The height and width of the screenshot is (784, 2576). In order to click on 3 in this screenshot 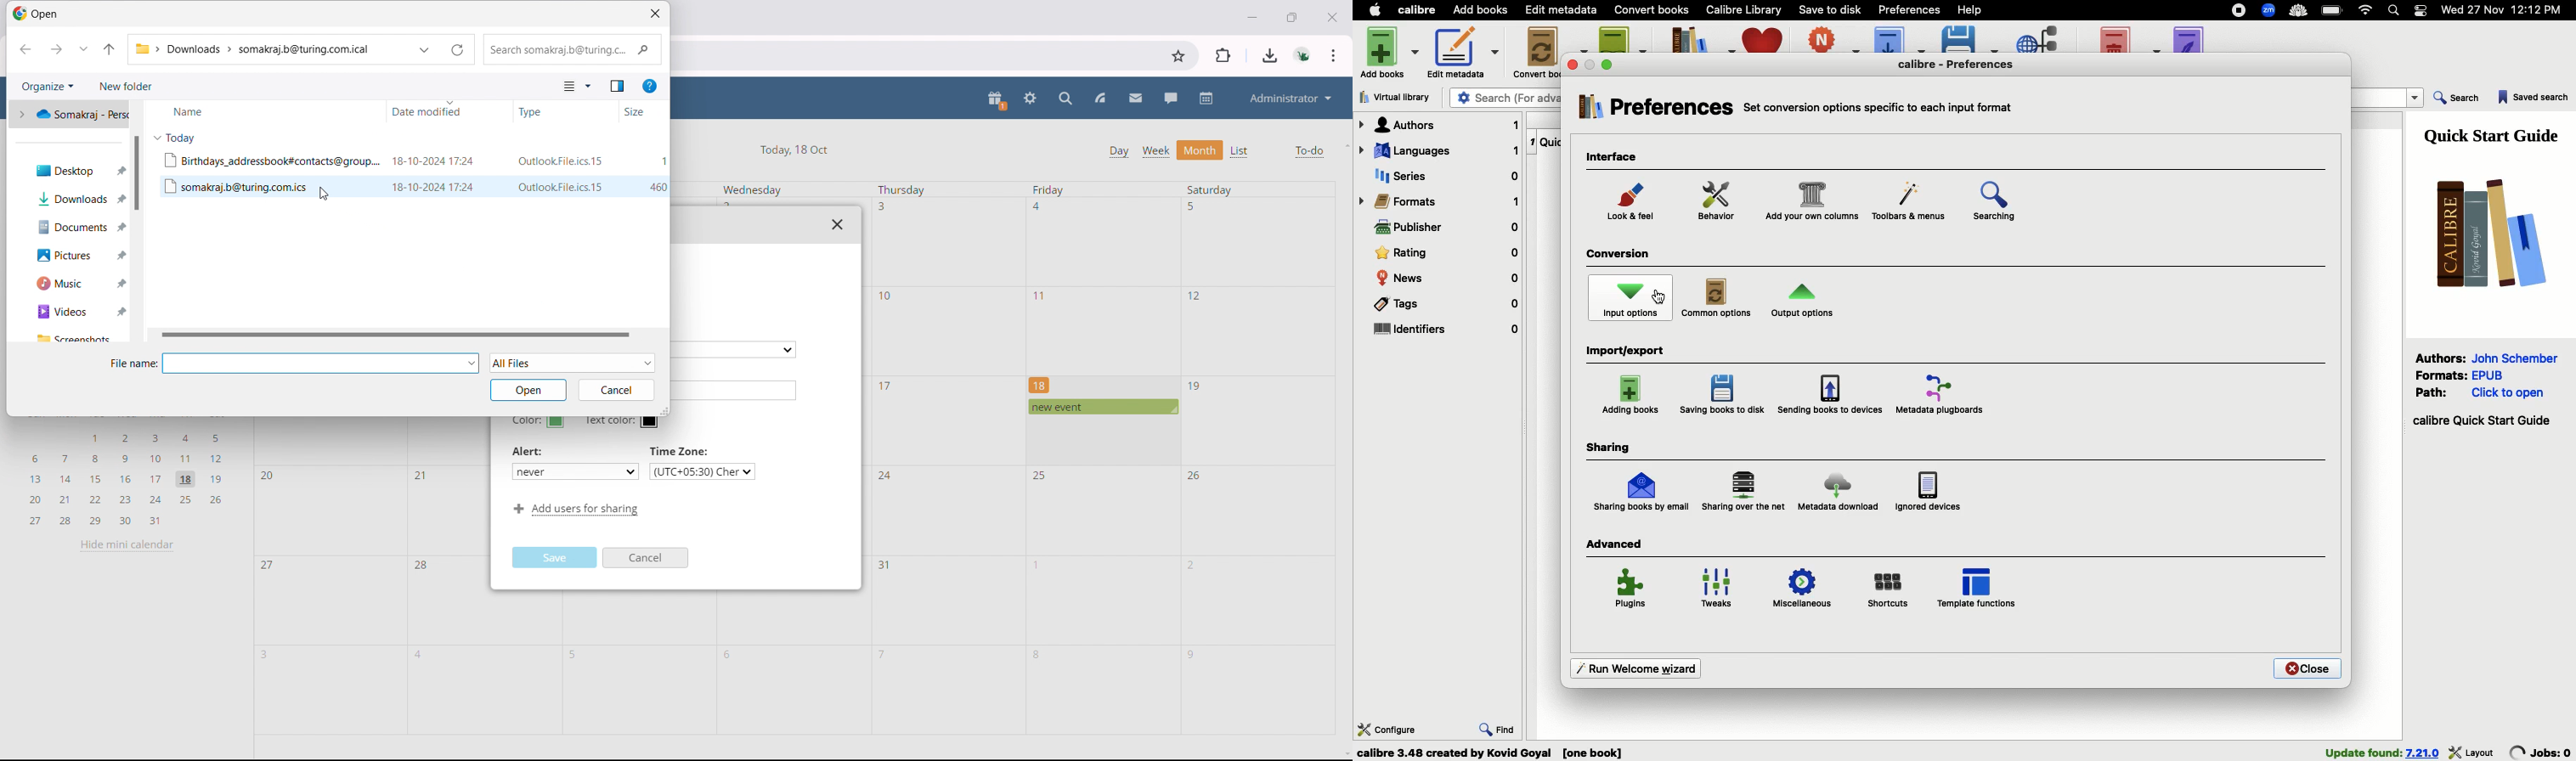, I will do `click(268, 655)`.